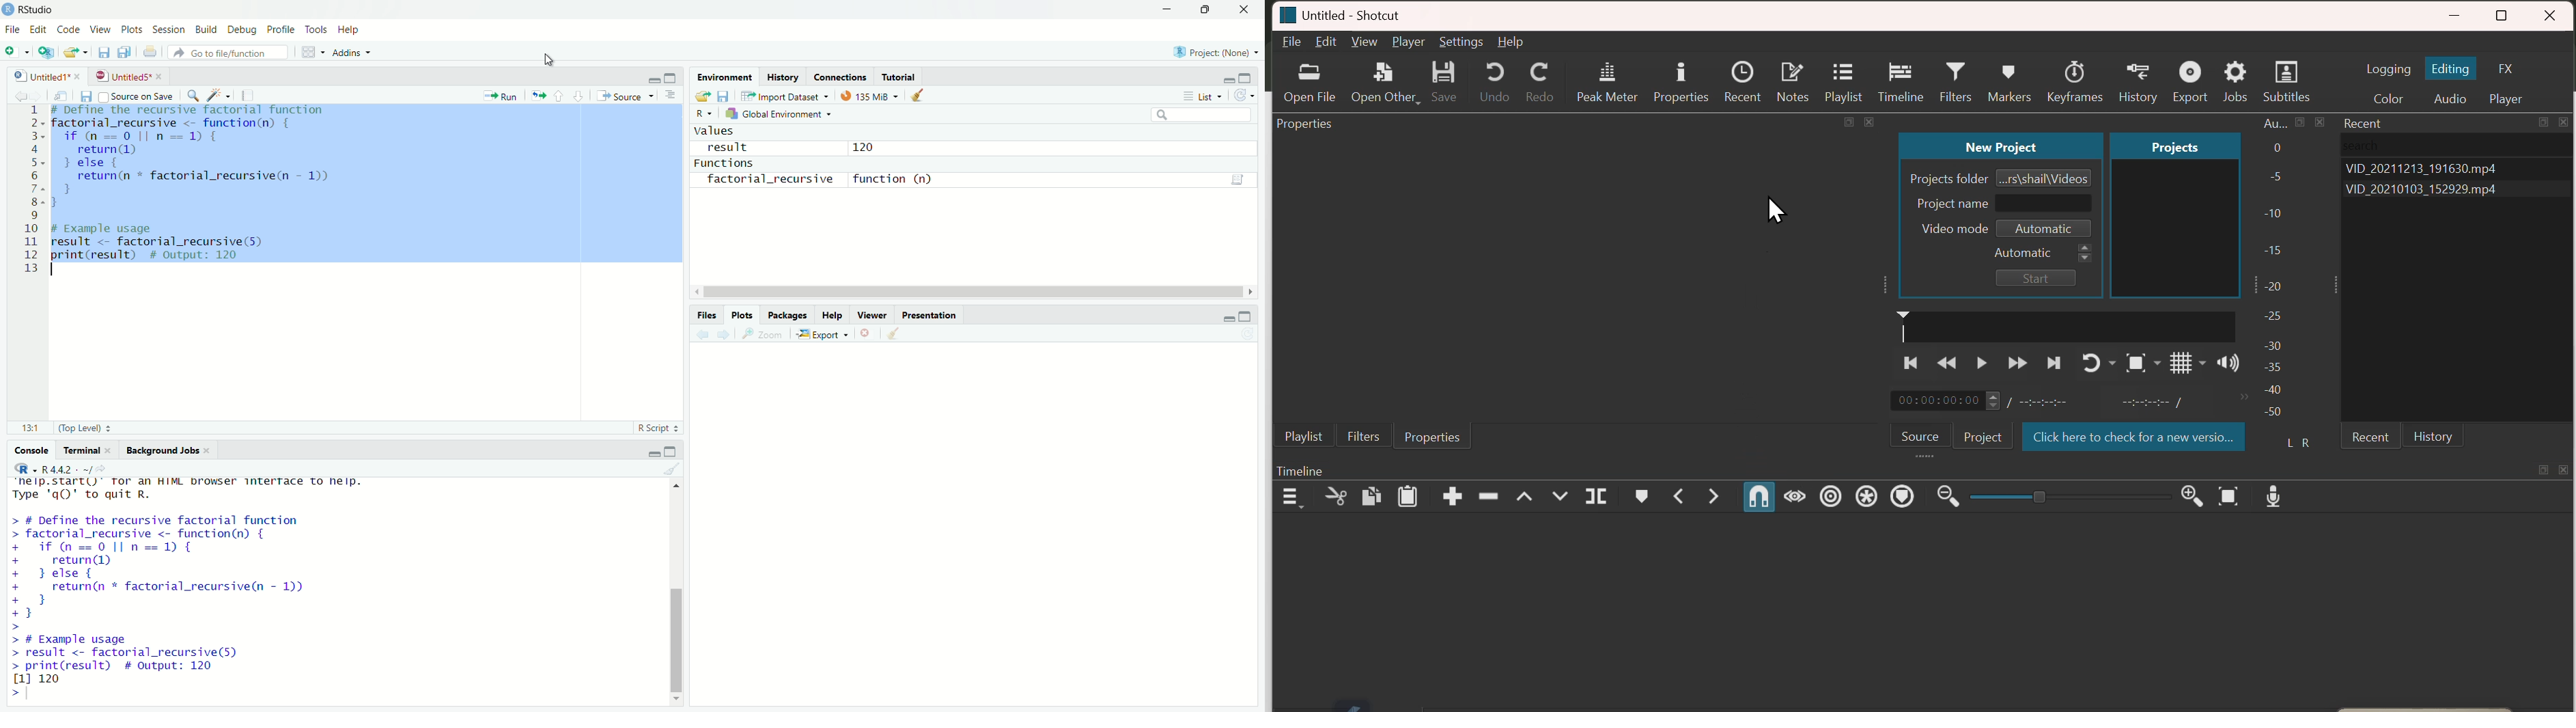 Image resolution: width=2576 pixels, height=728 pixels. What do you see at coordinates (131, 29) in the screenshot?
I see `Plots` at bounding box center [131, 29].